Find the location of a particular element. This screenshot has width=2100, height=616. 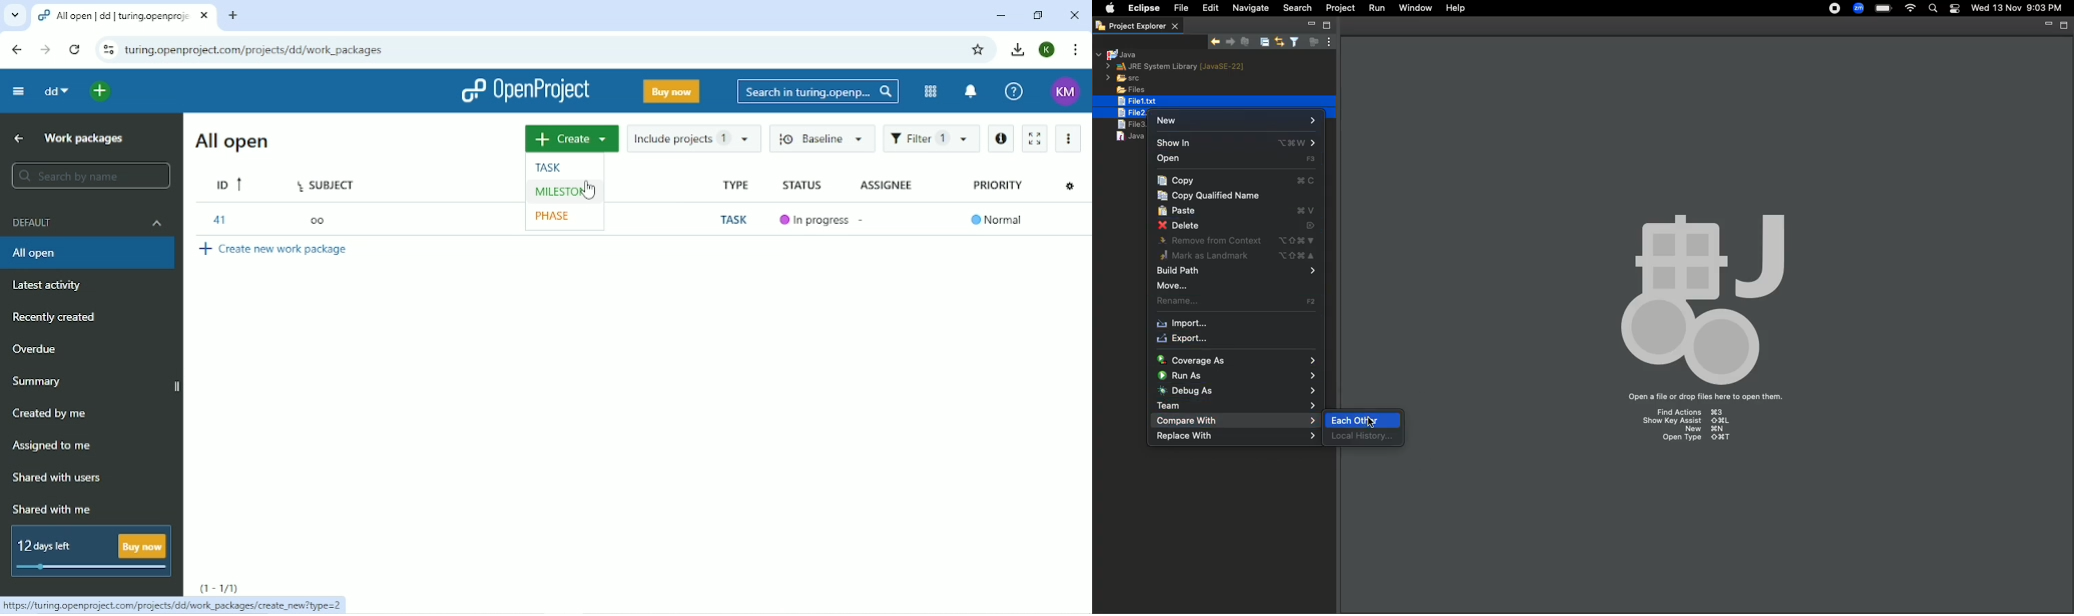

Include projects 1 is located at coordinates (693, 138).